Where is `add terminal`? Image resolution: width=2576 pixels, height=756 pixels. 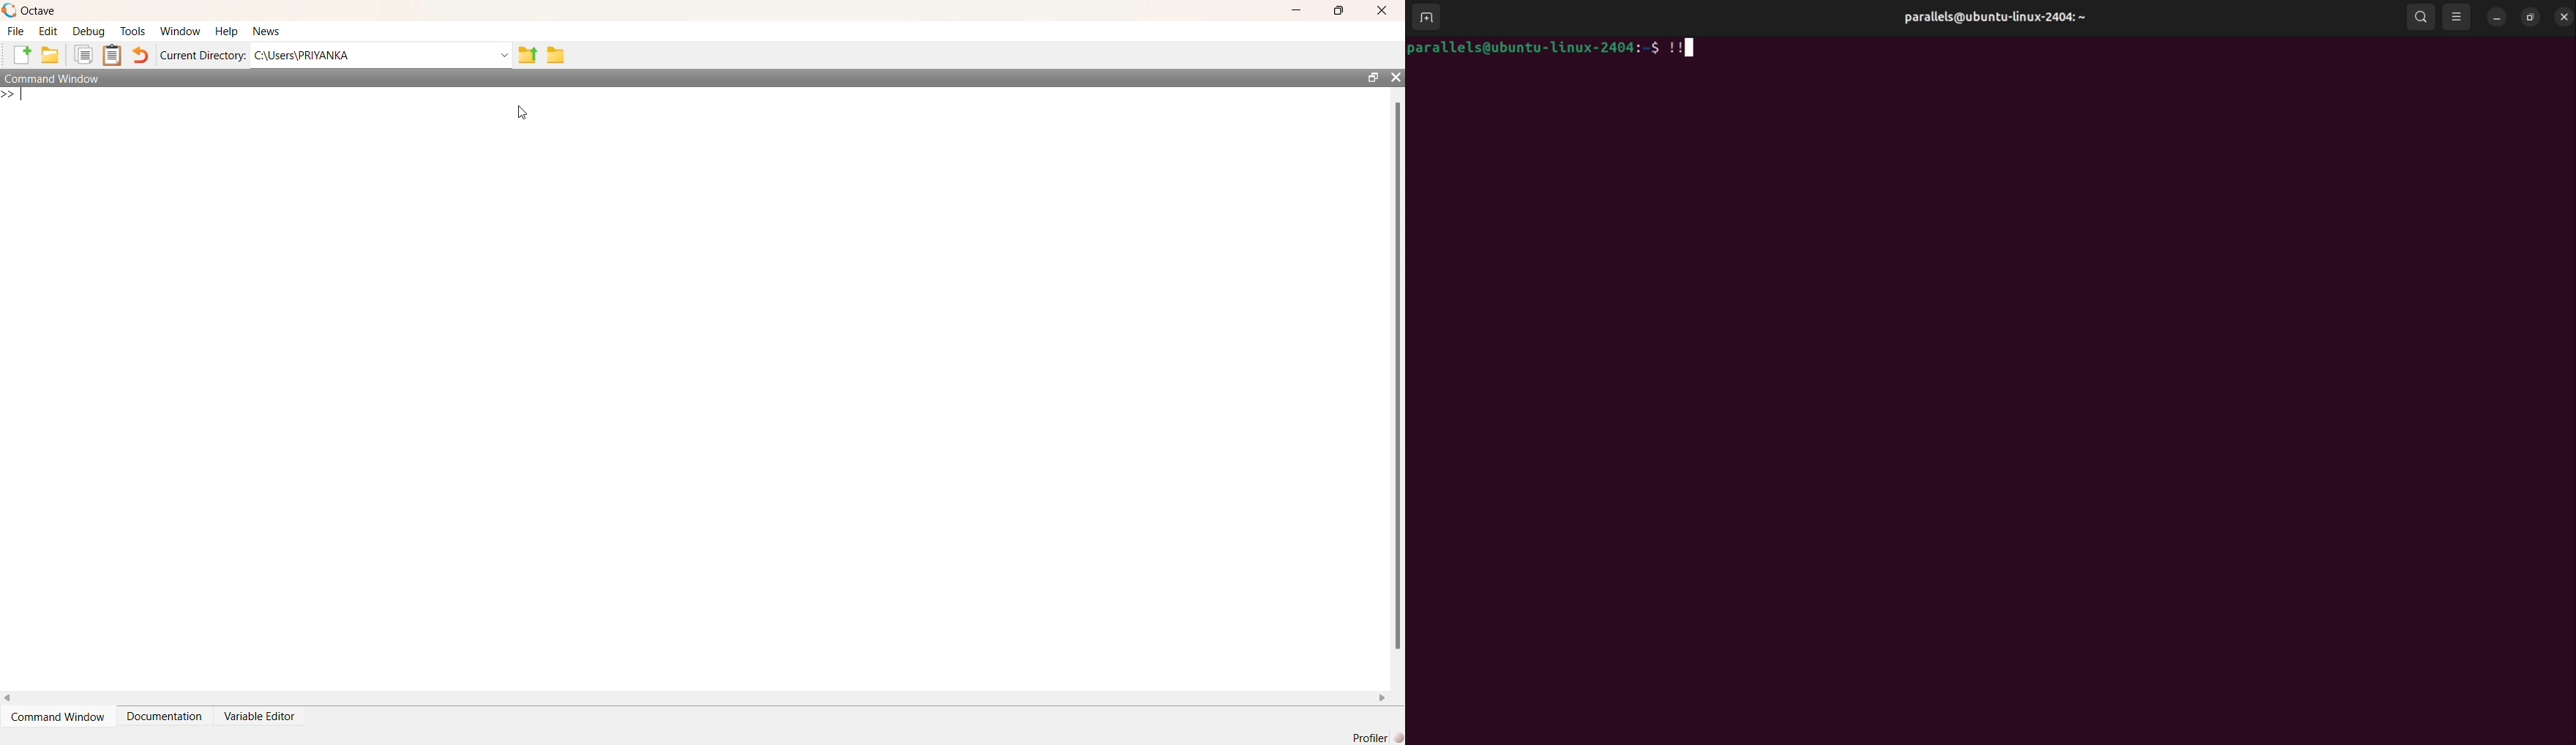
add terminal is located at coordinates (1431, 19).